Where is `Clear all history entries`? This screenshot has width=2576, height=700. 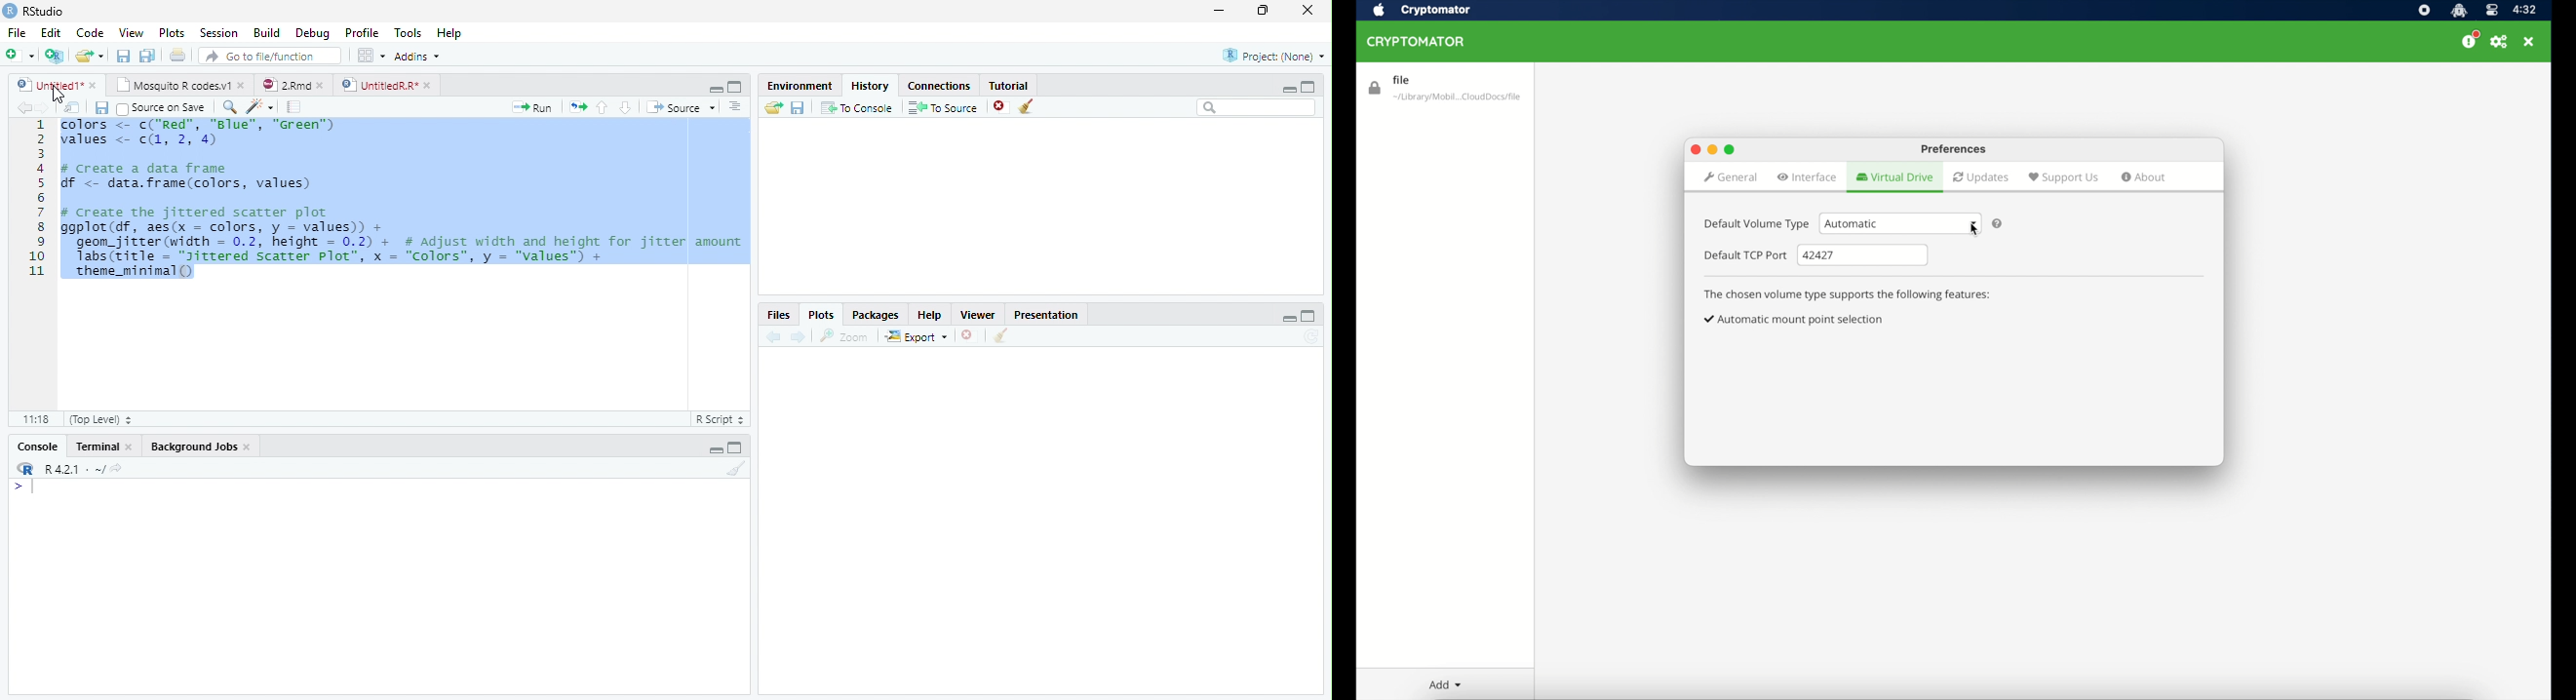
Clear all history entries is located at coordinates (1029, 106).